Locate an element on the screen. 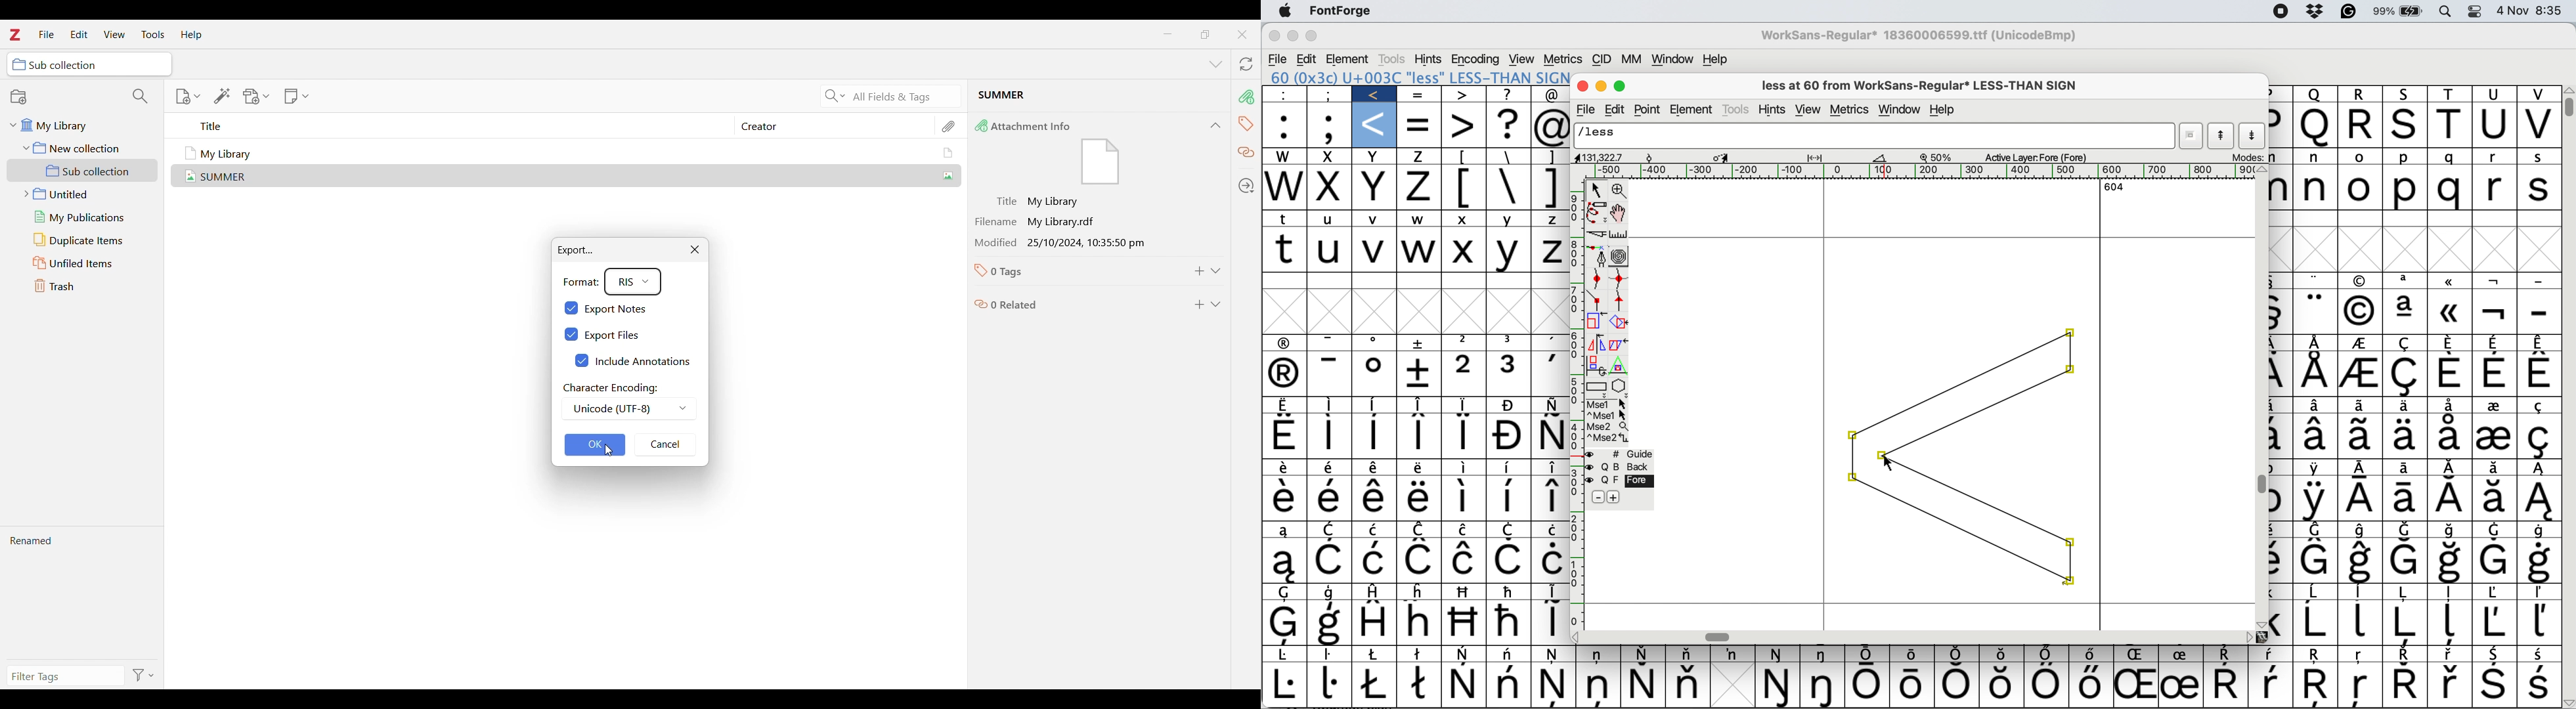 The width and height of the screenshot is (2576, 728). vertical scroll bar is located at coordinates (2568, 105).